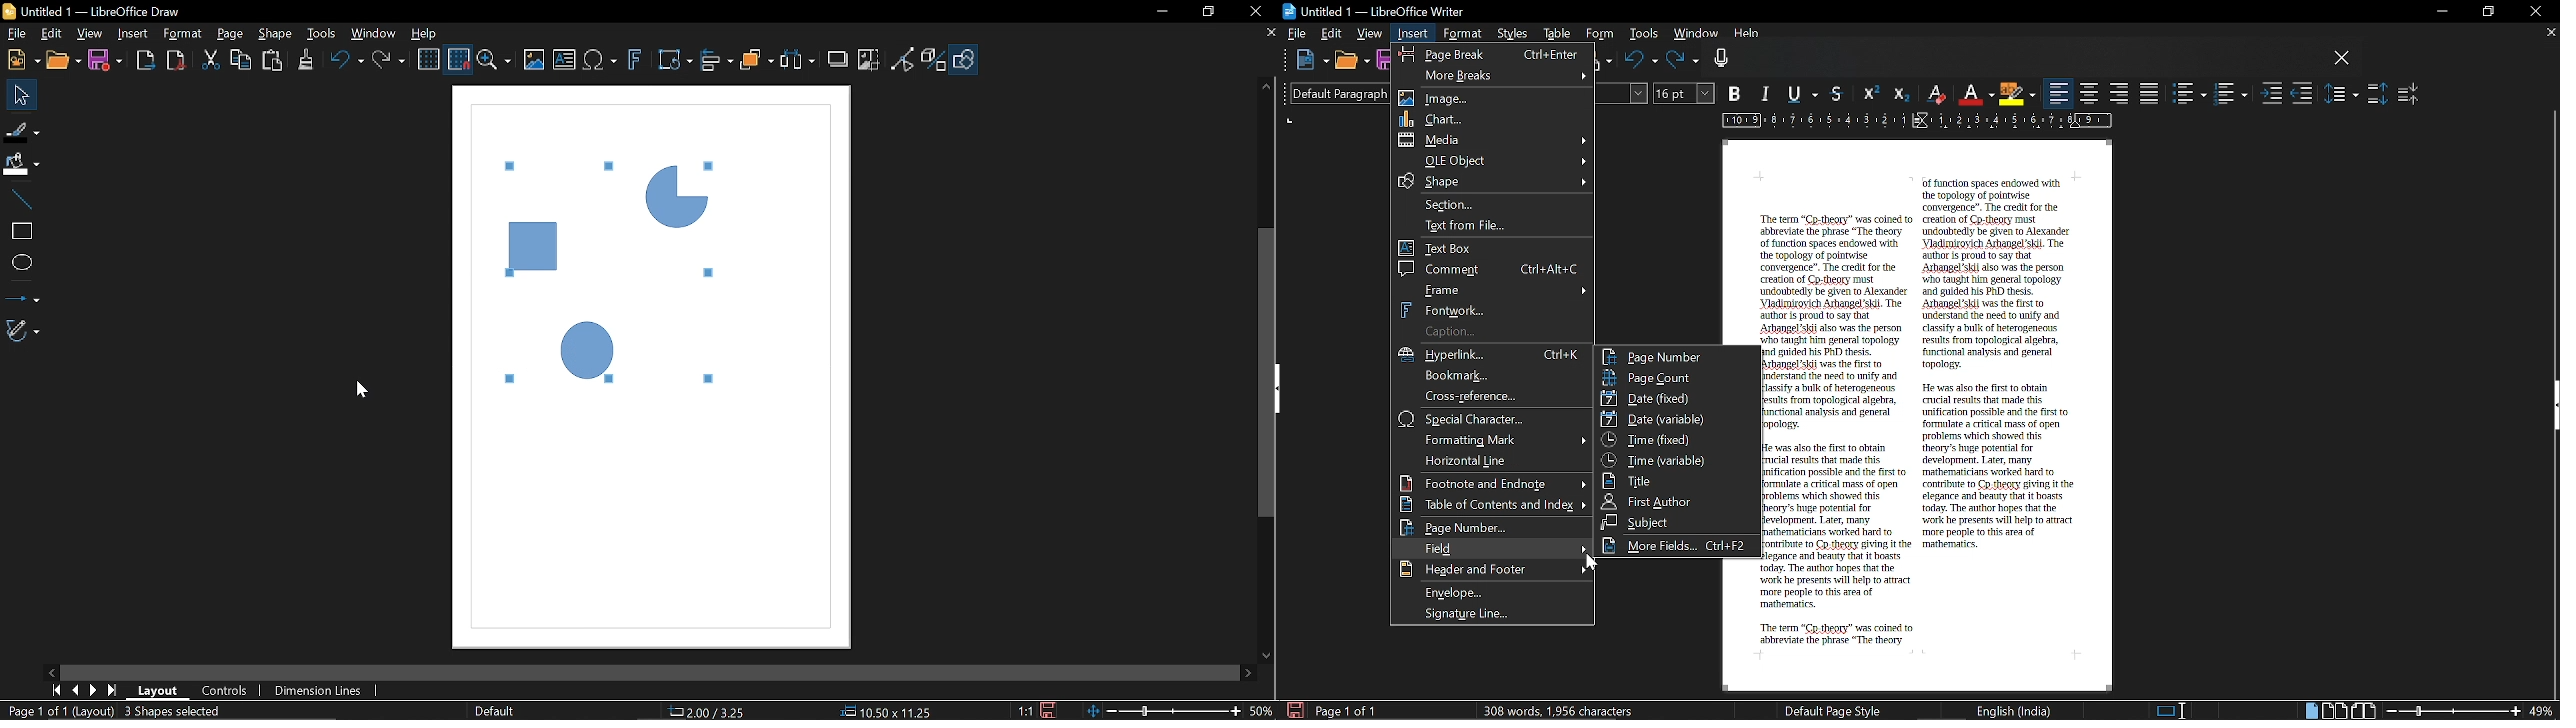 This screenshot has width=2576, height=728. What do you see at coordinates (2310, 711) in the screenshot?
I see `Single page view` at bounding box center [2310, 711].